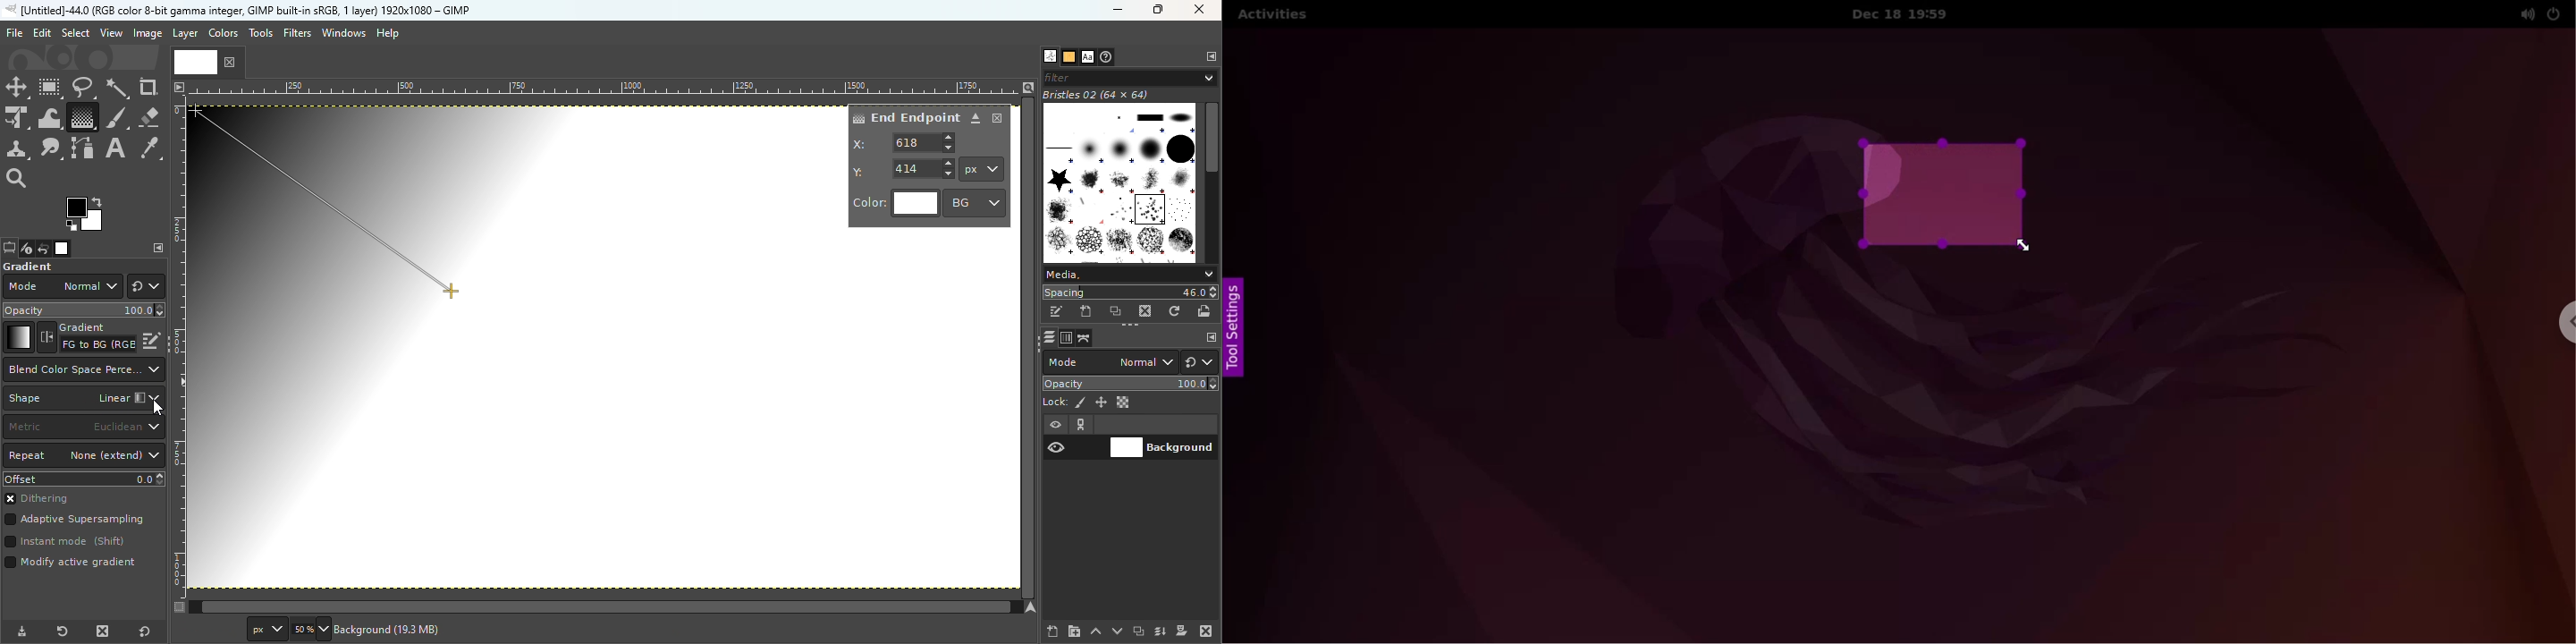 The width and height of the screenshot is (2576, 644). Describe the element at coordinates (51, 148) in the screenshot. I see `Smudge tool` at that location.